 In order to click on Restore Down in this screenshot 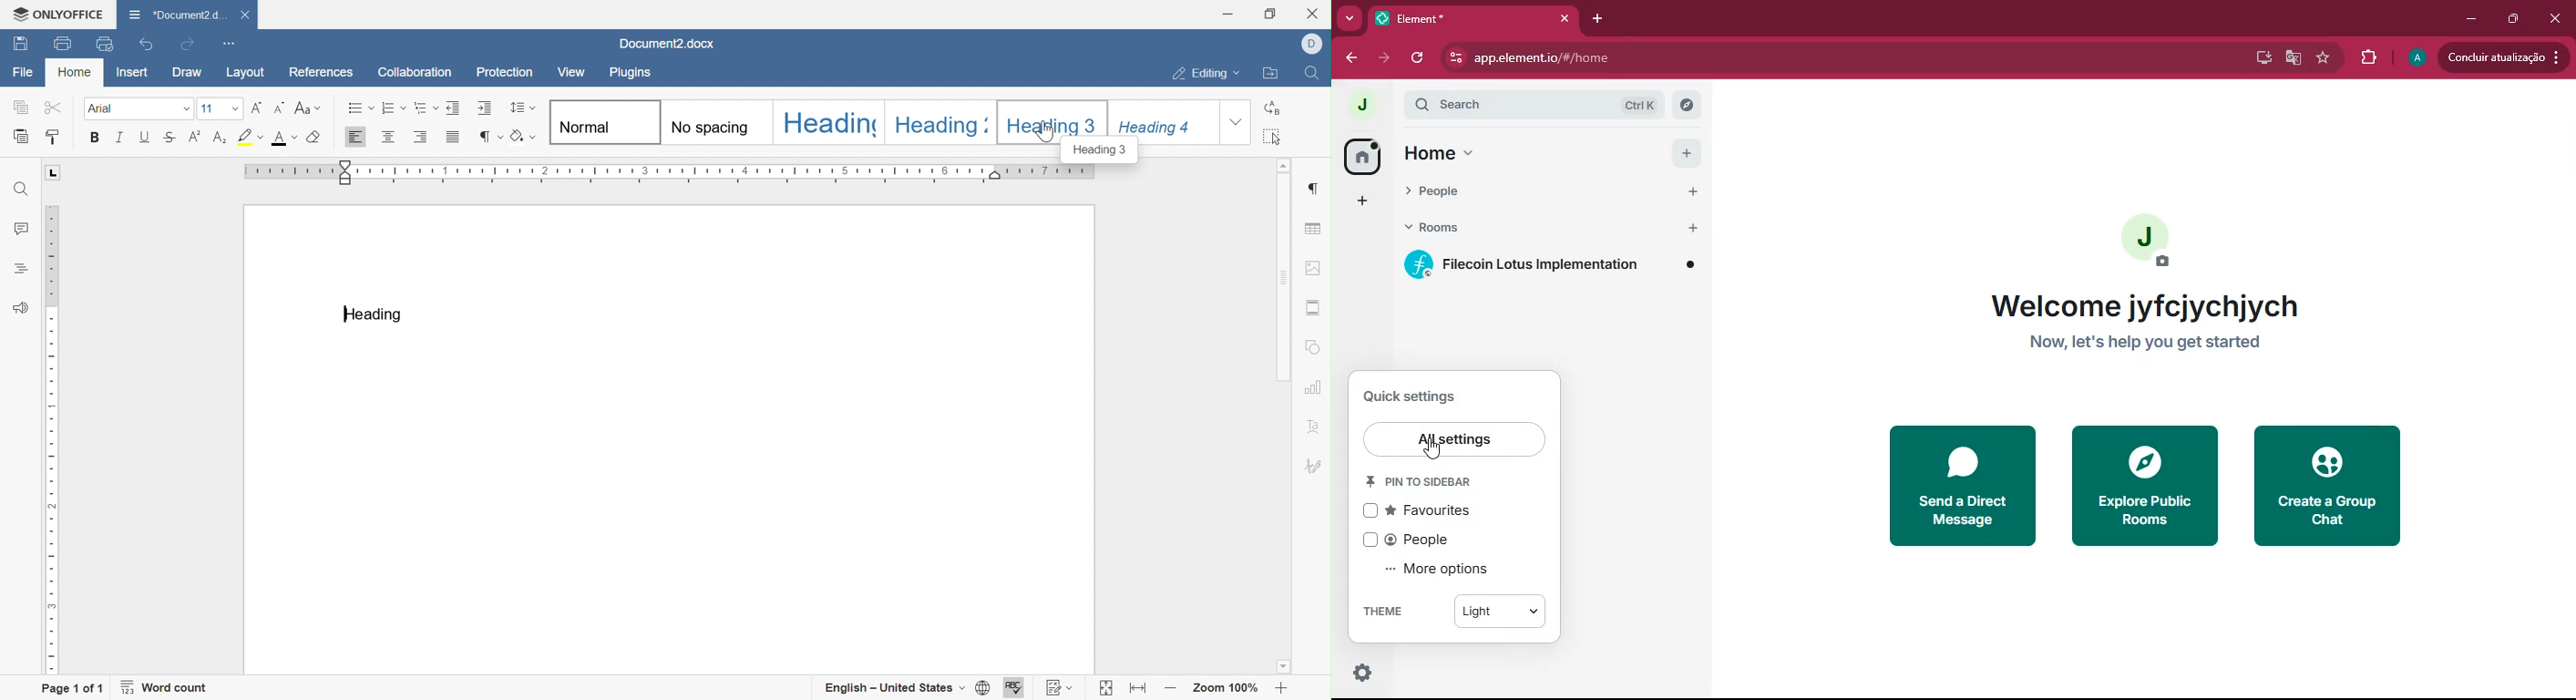, I will do `click(1268, 14)`.